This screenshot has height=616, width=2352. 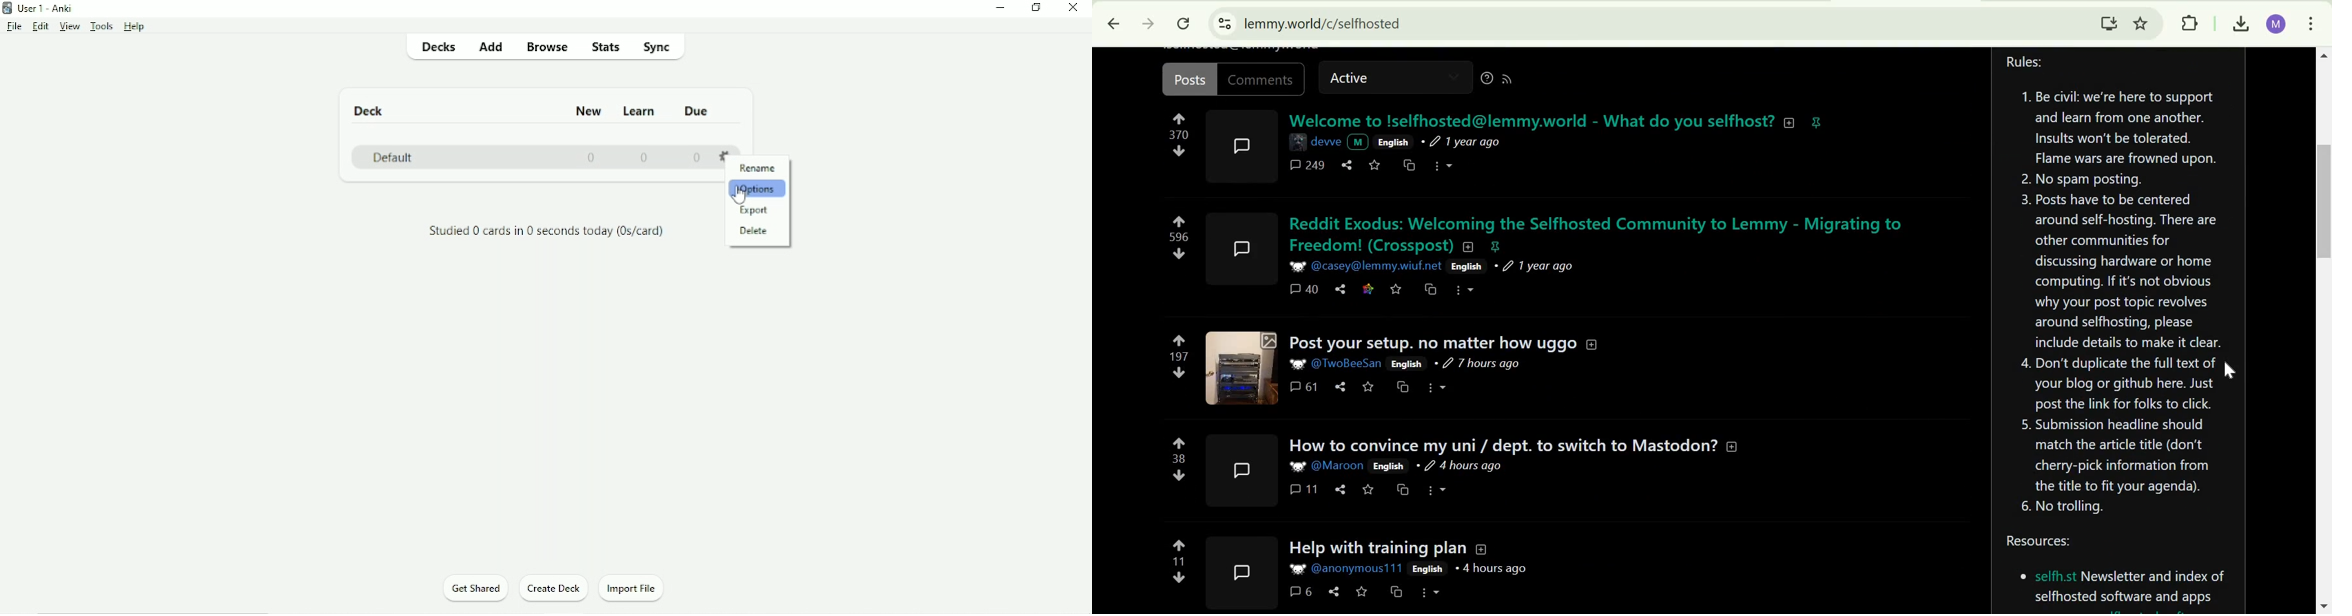 I want to click on 0, so click(x=697, y=158).